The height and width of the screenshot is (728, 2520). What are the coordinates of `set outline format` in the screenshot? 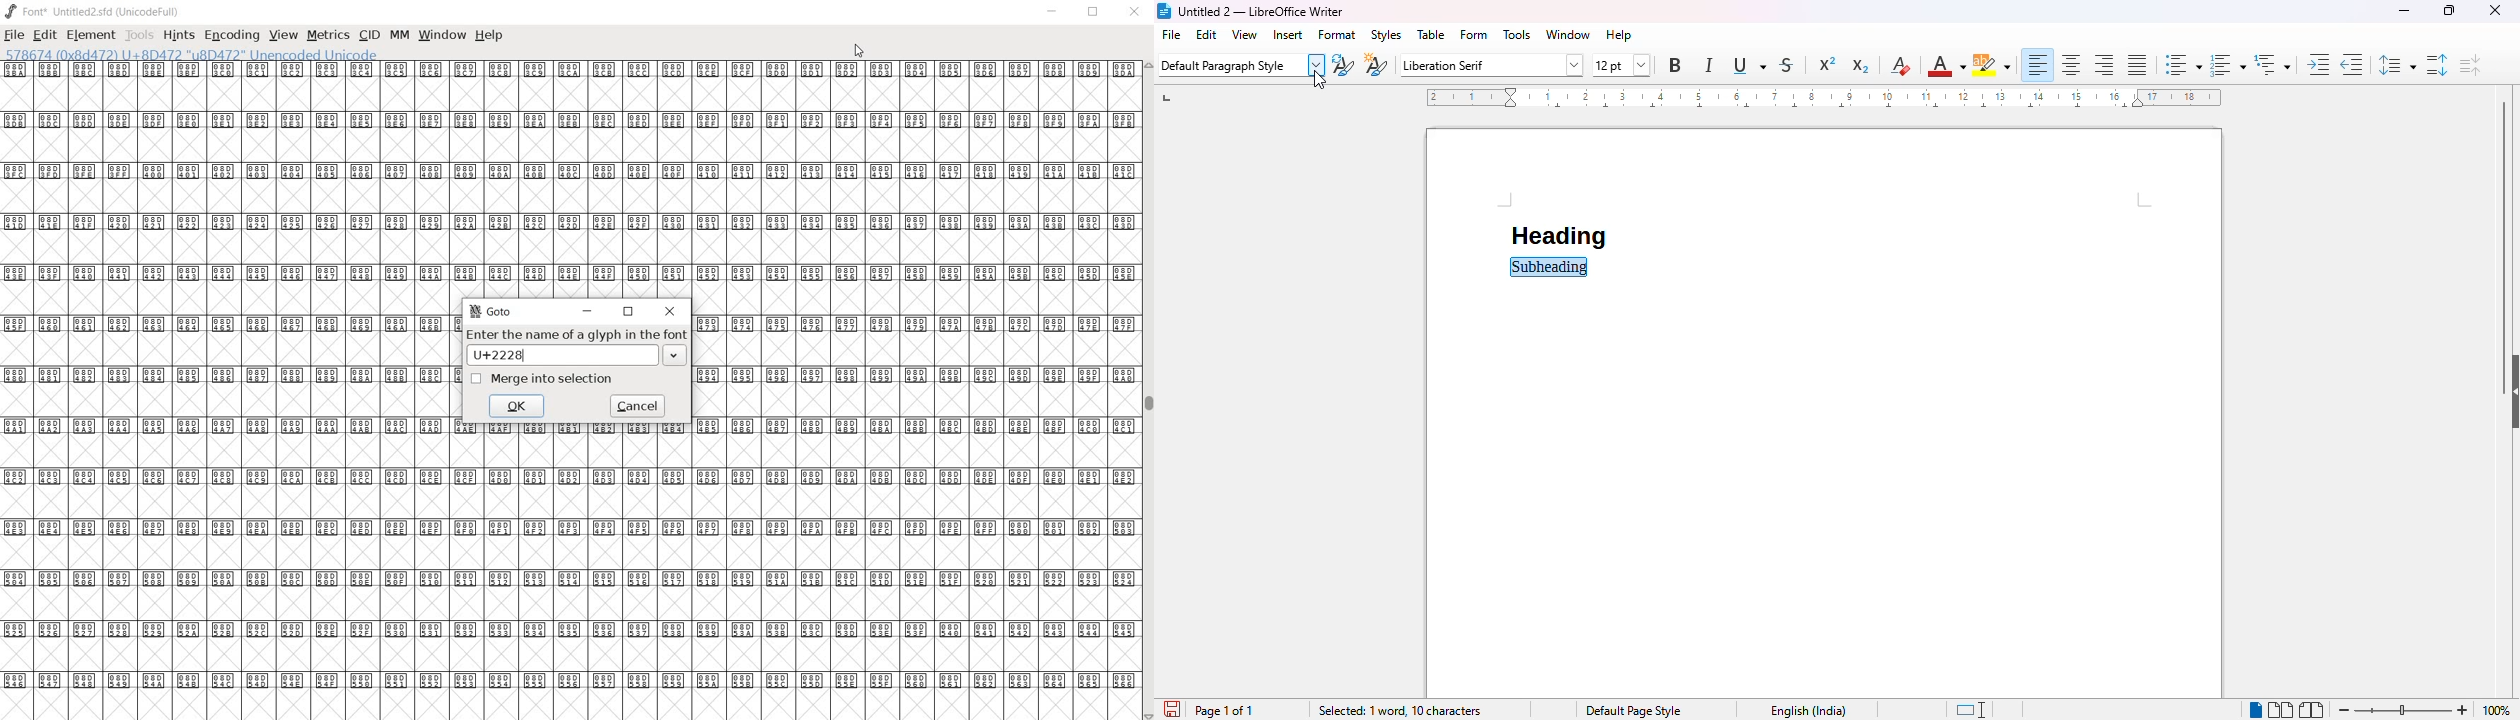 It's located at (2272, 64).